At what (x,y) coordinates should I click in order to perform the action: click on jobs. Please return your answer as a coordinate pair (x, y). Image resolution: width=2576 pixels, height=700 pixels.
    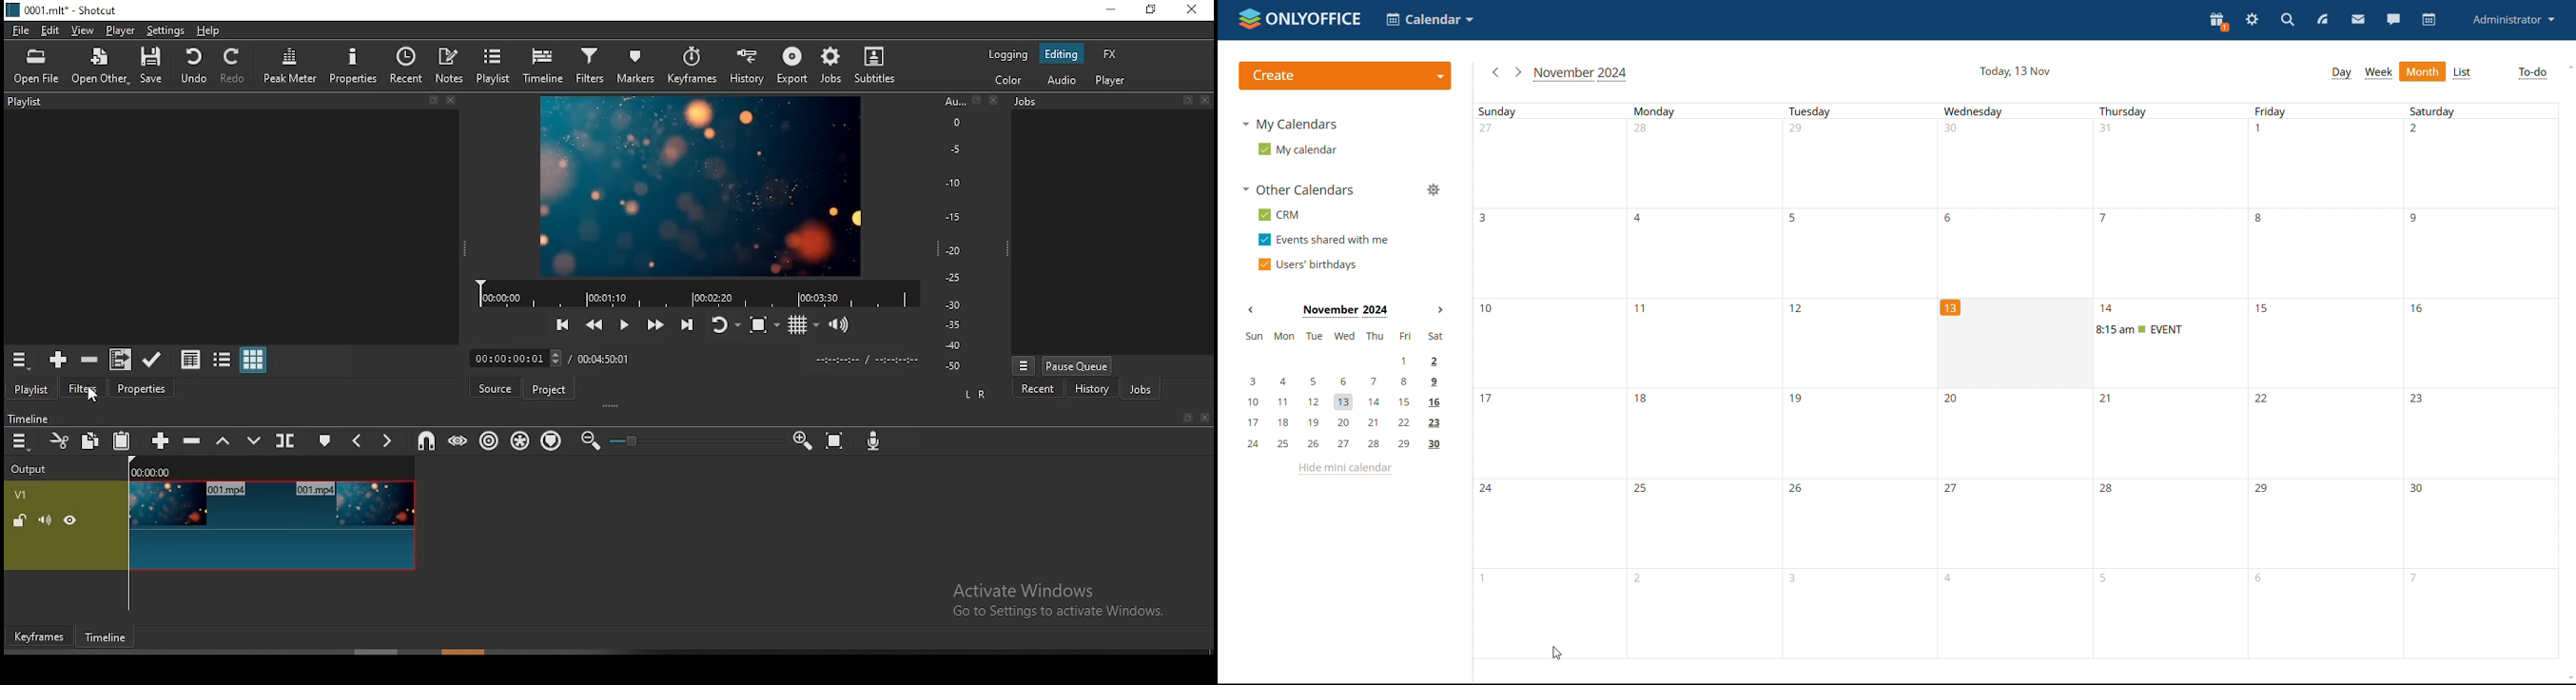
    Looking at the image, I should click on (830, 68).